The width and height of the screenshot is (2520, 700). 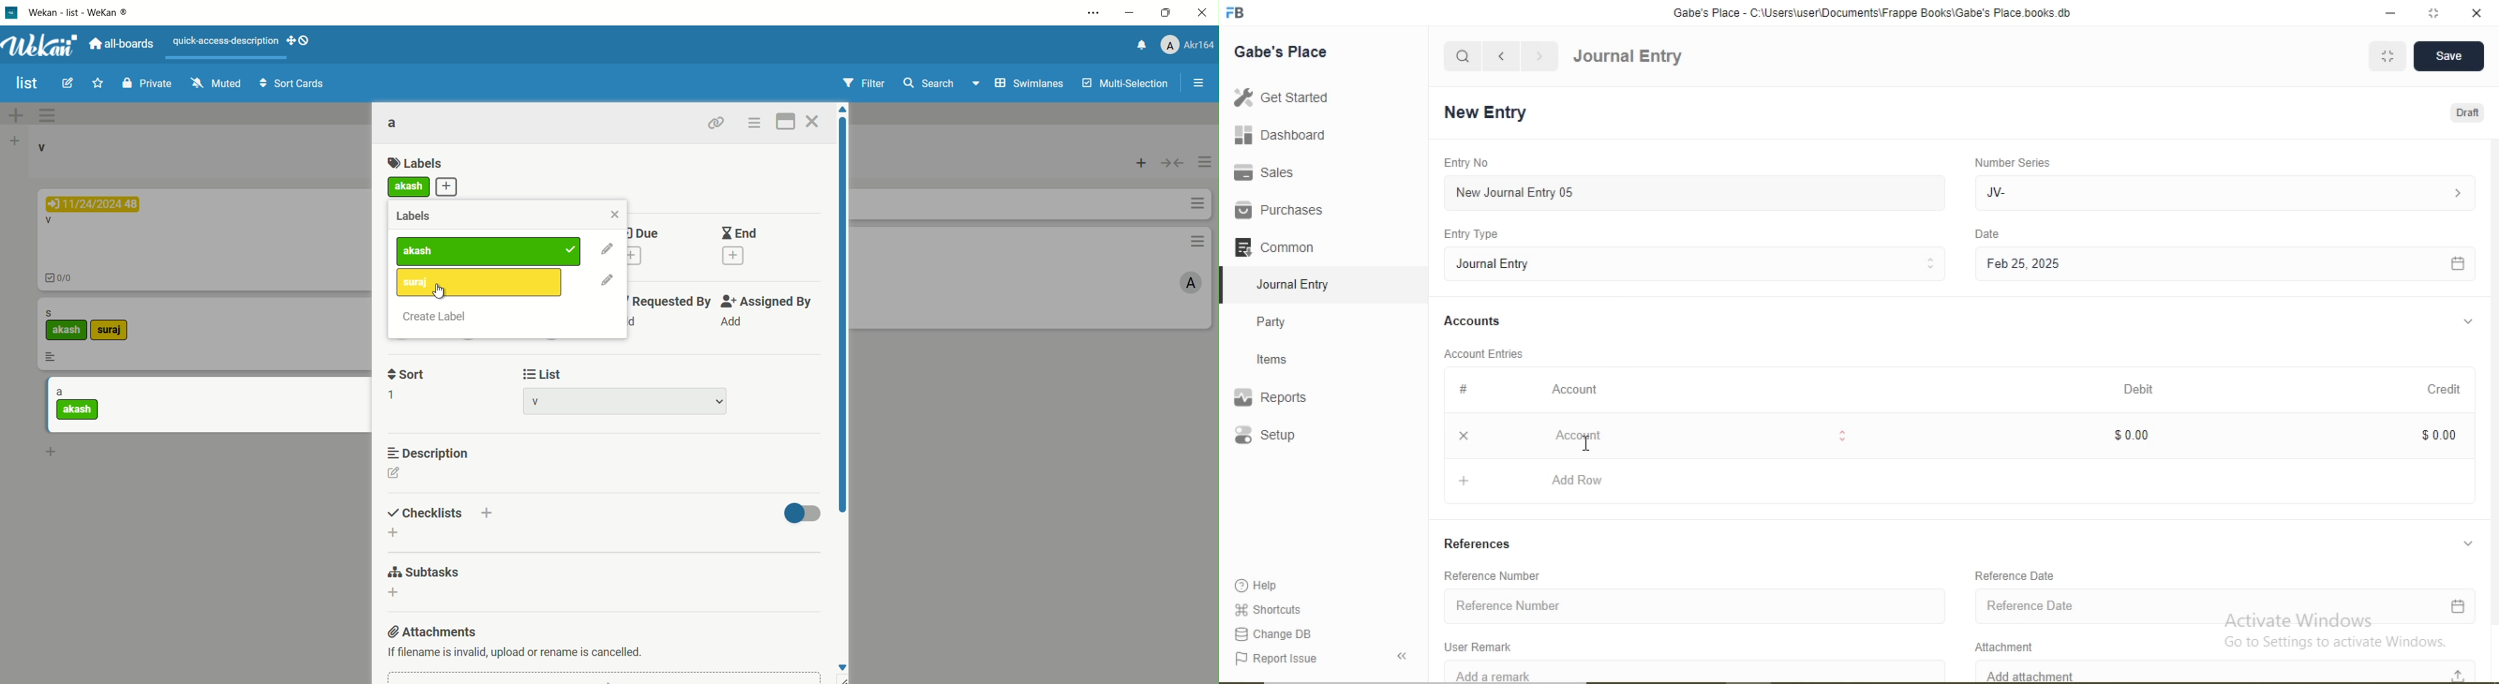 I want to click on V, so click(x=48, y=221).